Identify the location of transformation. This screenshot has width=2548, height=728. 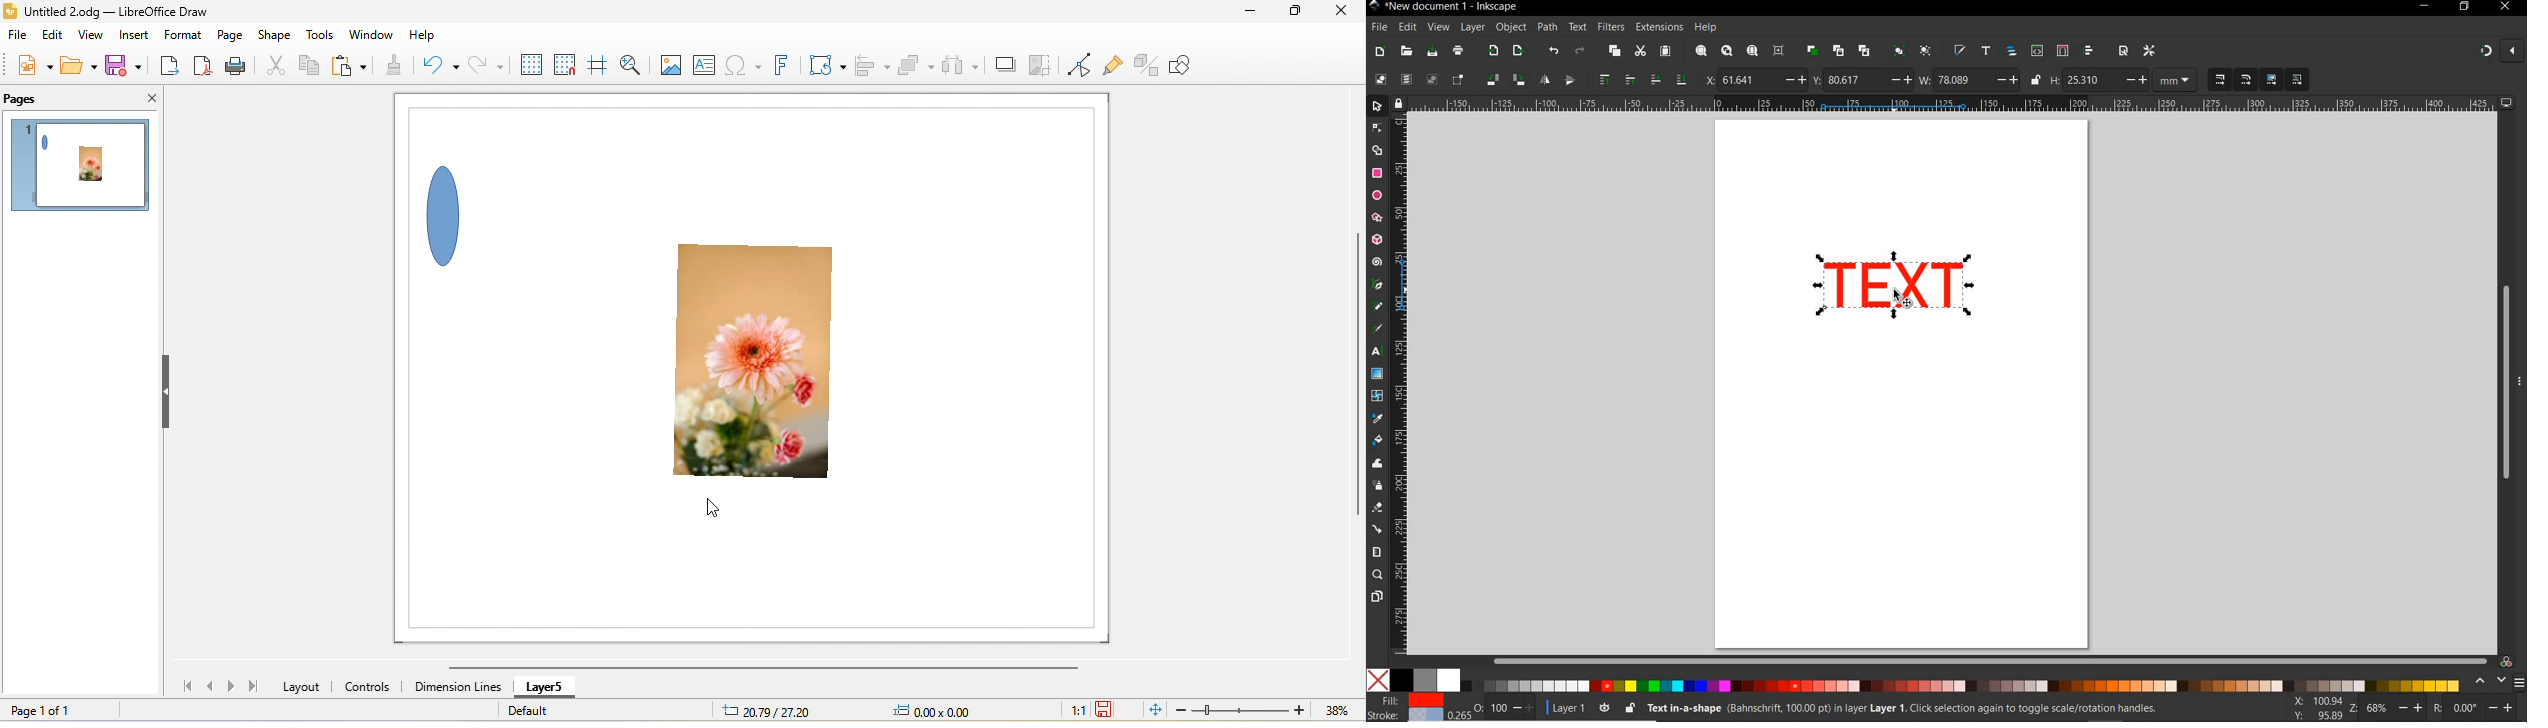
(817, 65).